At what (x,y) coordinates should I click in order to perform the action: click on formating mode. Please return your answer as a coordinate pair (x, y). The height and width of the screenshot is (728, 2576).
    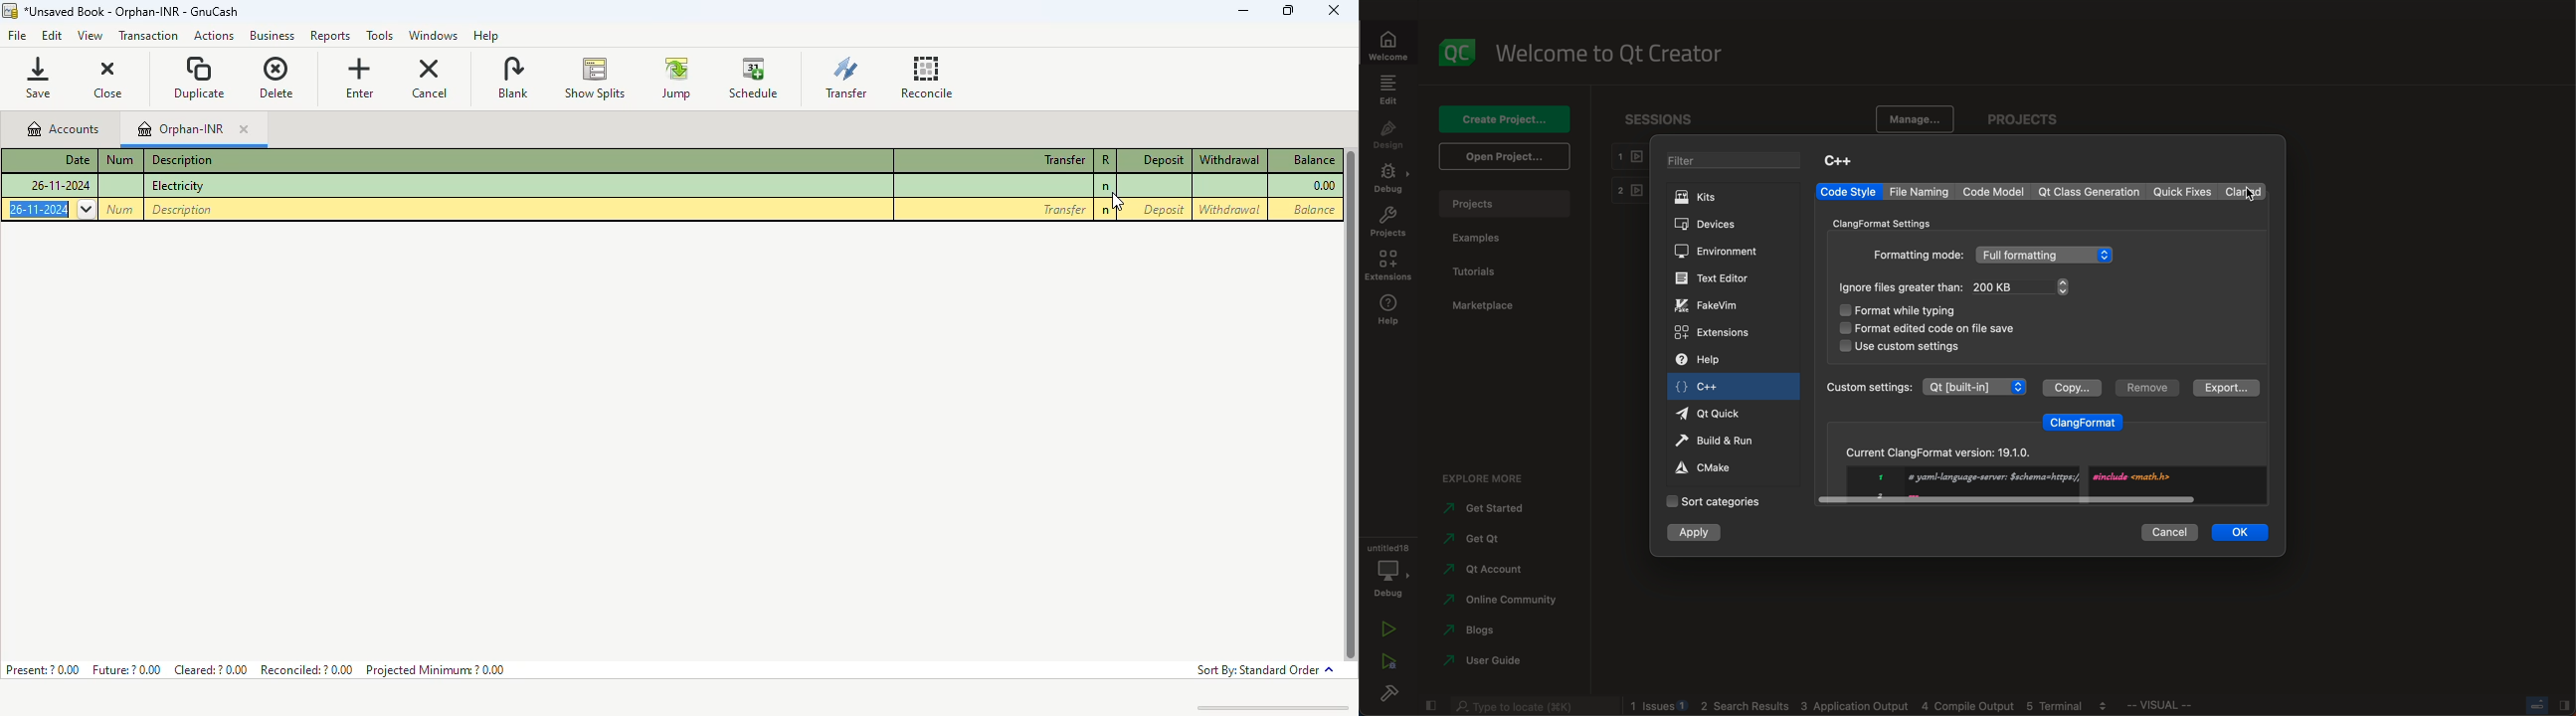
    Looking at the image, I should click on (2000, 257).